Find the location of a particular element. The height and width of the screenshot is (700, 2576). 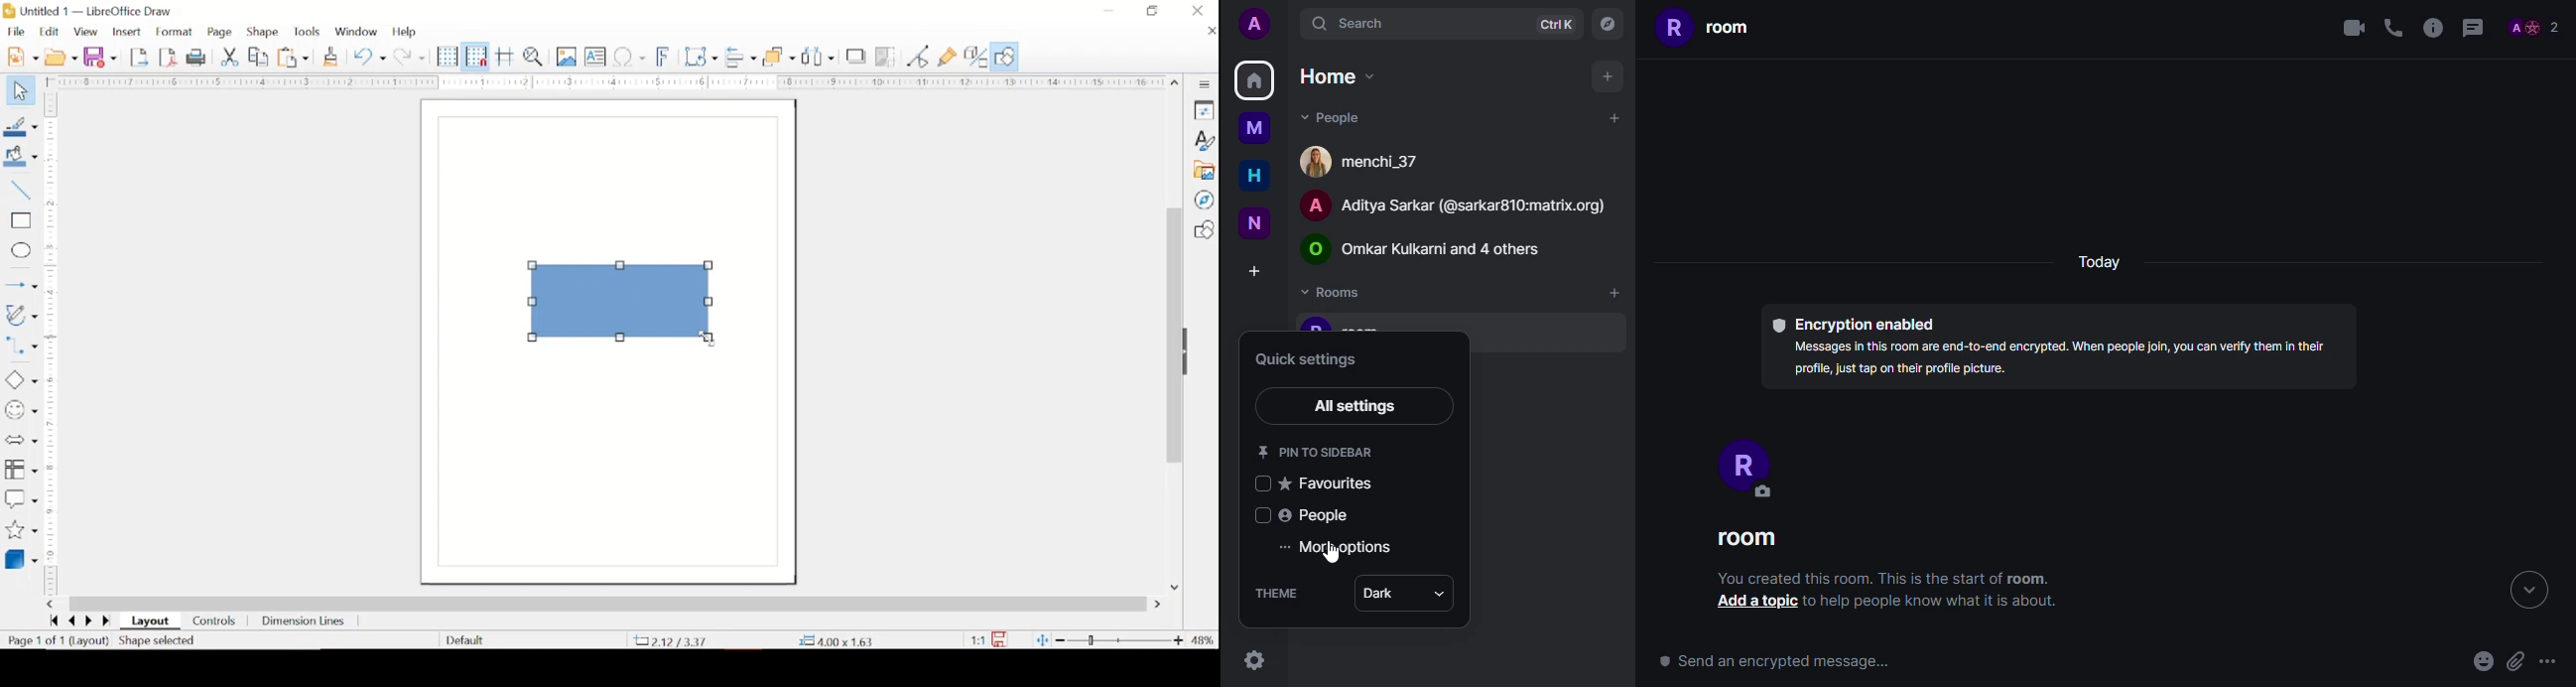

zoom and pan is located at coordinates (535, 56).